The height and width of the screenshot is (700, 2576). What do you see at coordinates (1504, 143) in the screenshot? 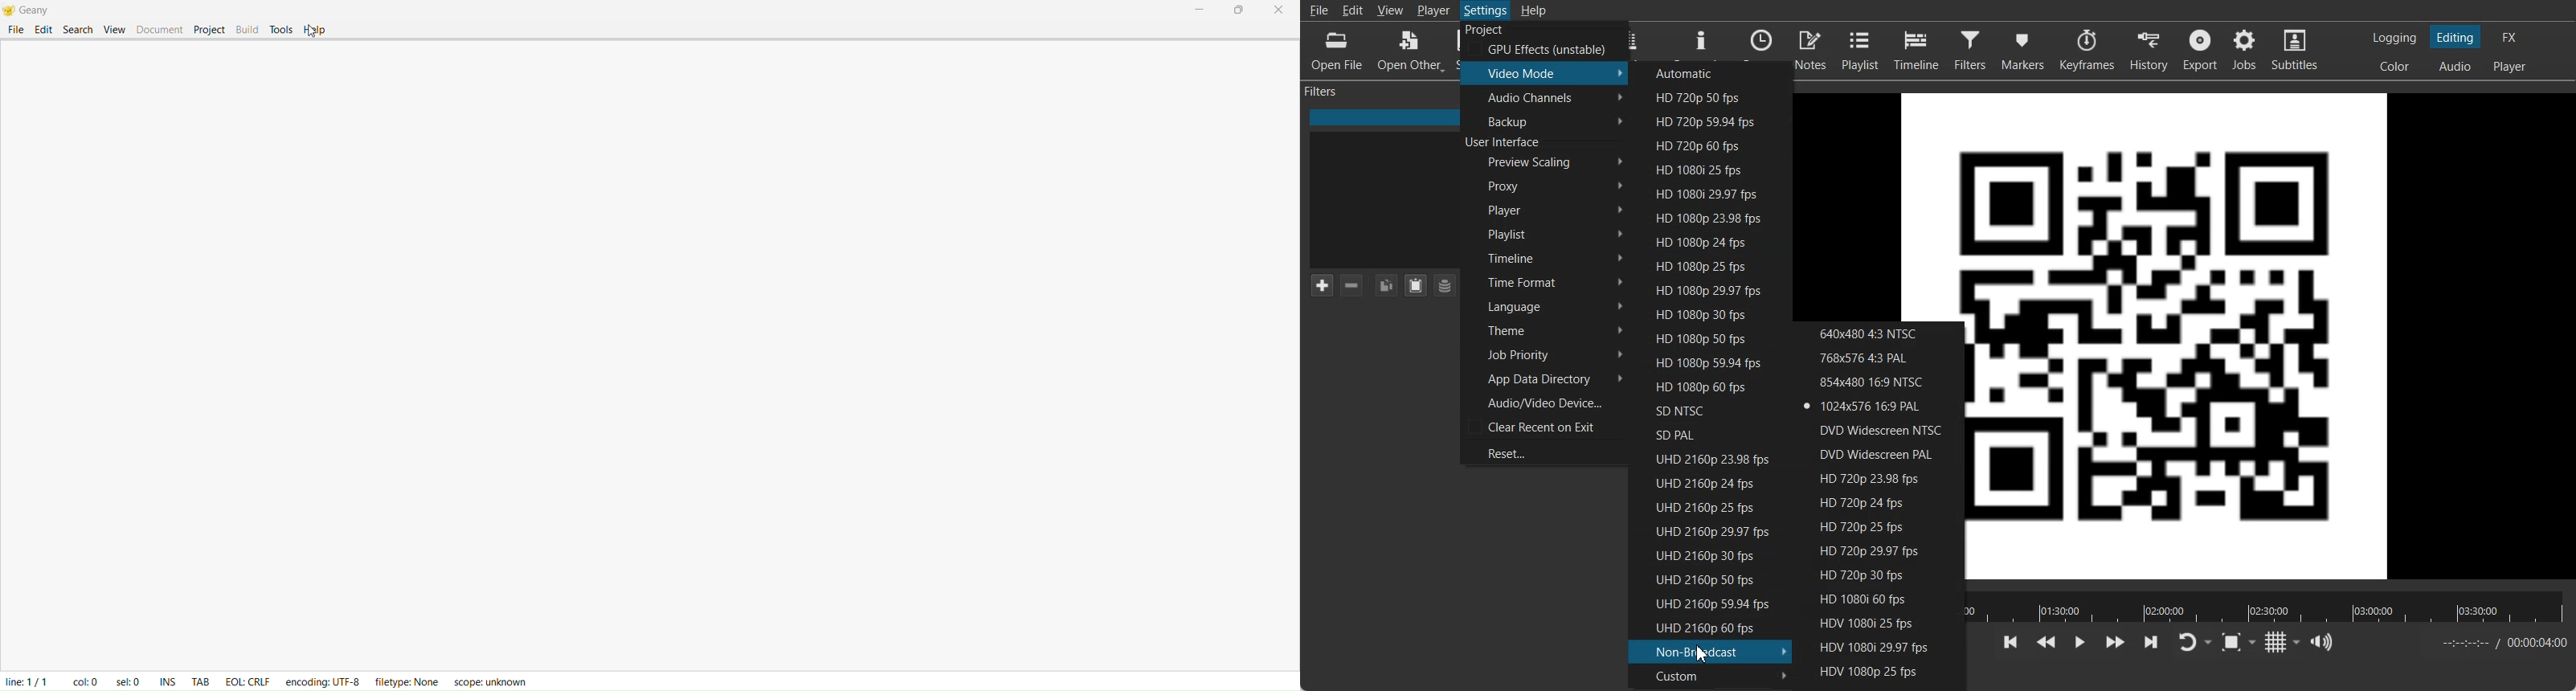
I see `Text` at bounding box center [1504, 143].